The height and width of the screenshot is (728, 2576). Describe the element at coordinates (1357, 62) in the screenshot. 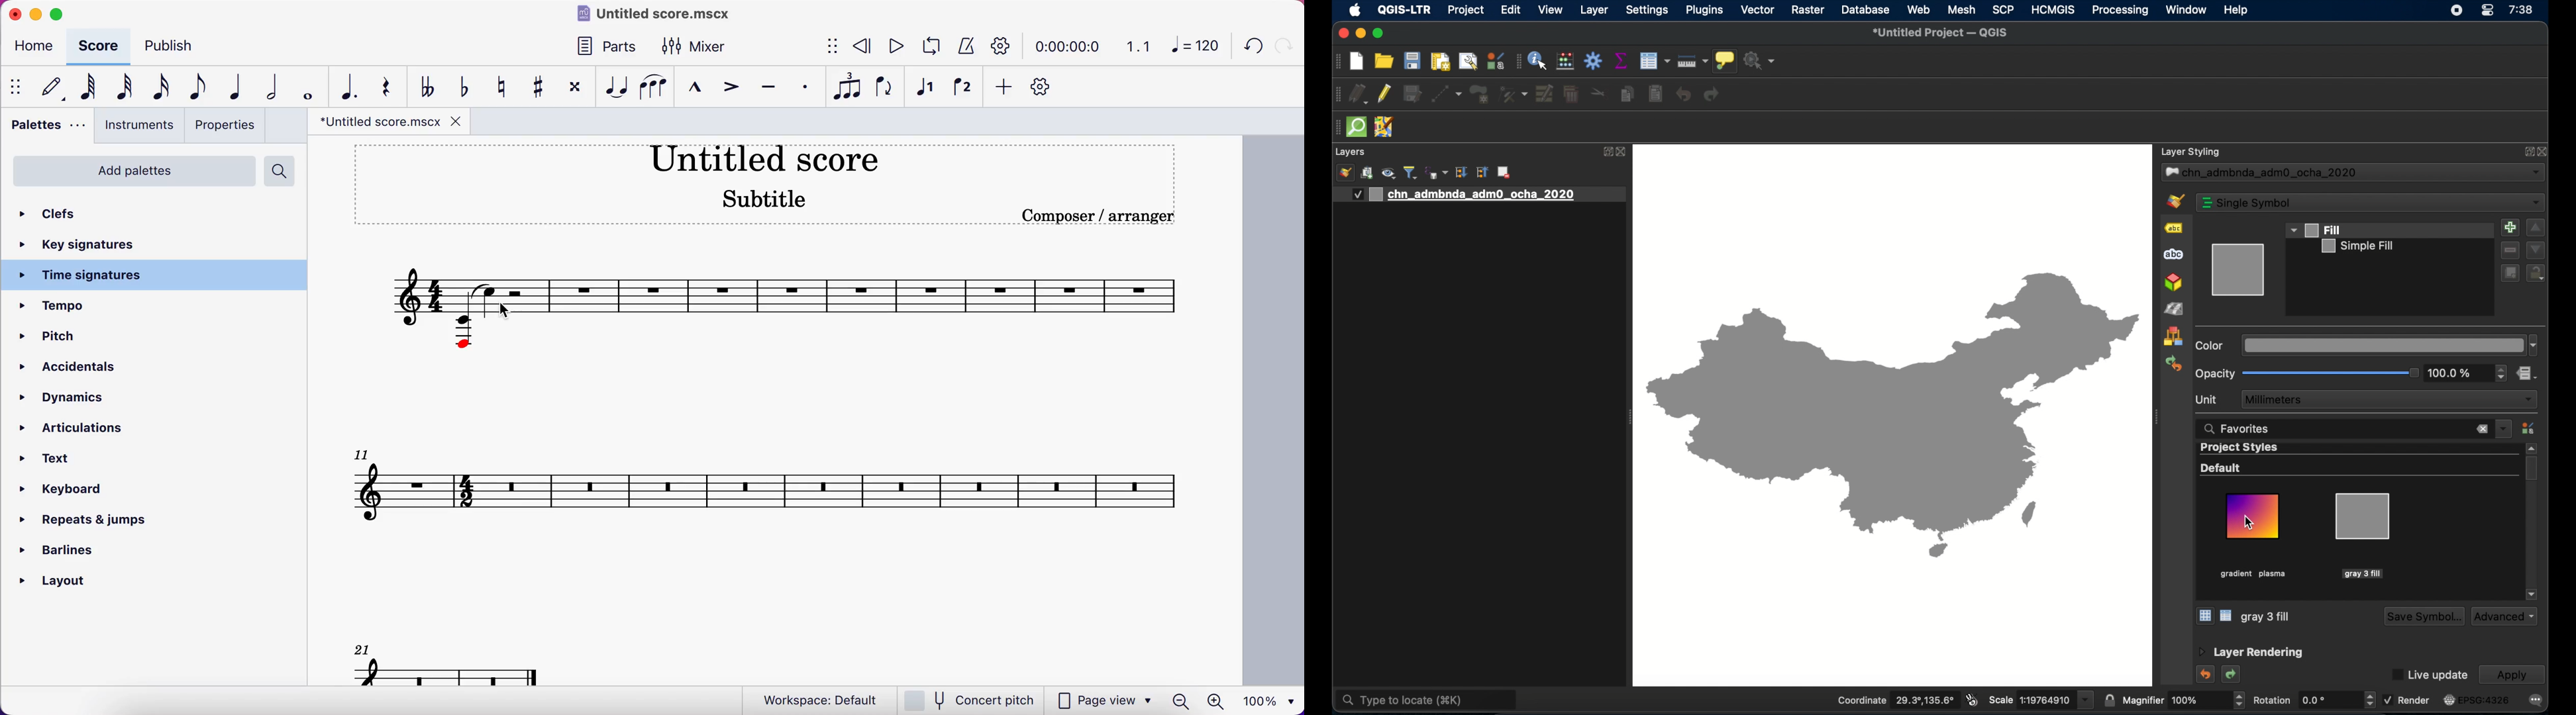

I see `new` at that location.